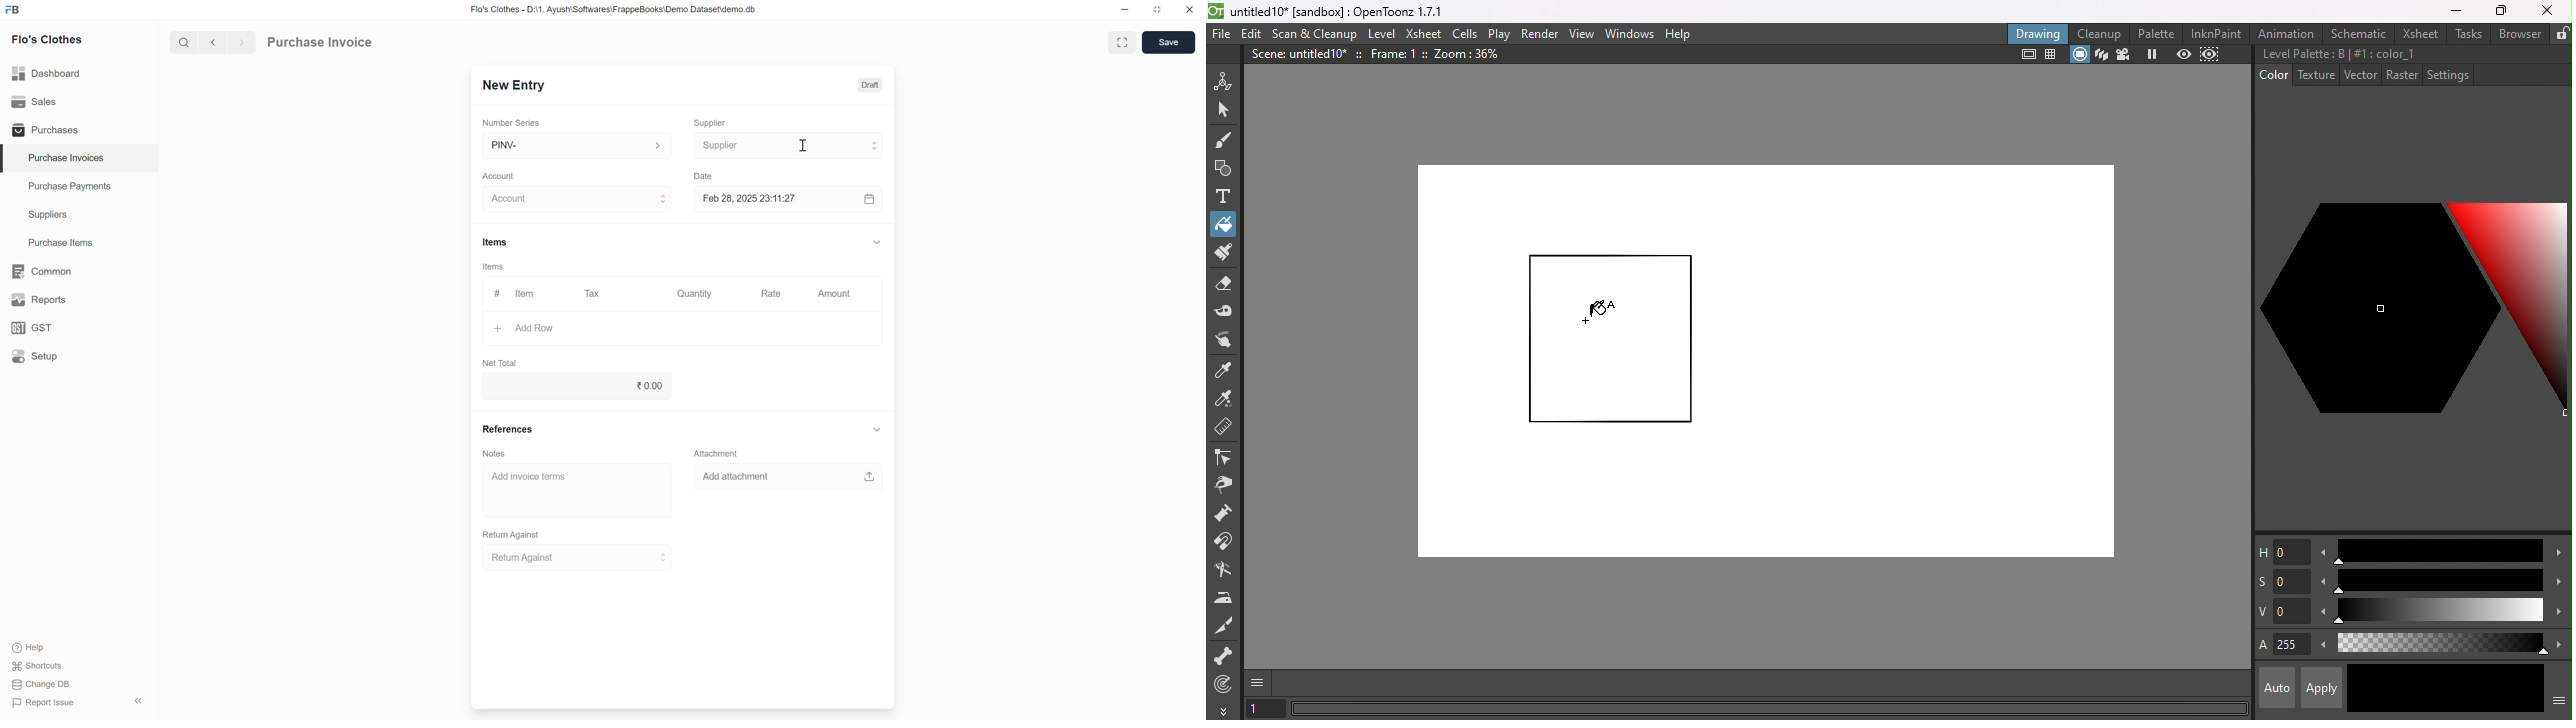 The width and height of the screenshot is (2576, 728). What do you see at coordinates (1190, 9) in the screenshot?
I see `Close` at bounding box center [1190, 9].